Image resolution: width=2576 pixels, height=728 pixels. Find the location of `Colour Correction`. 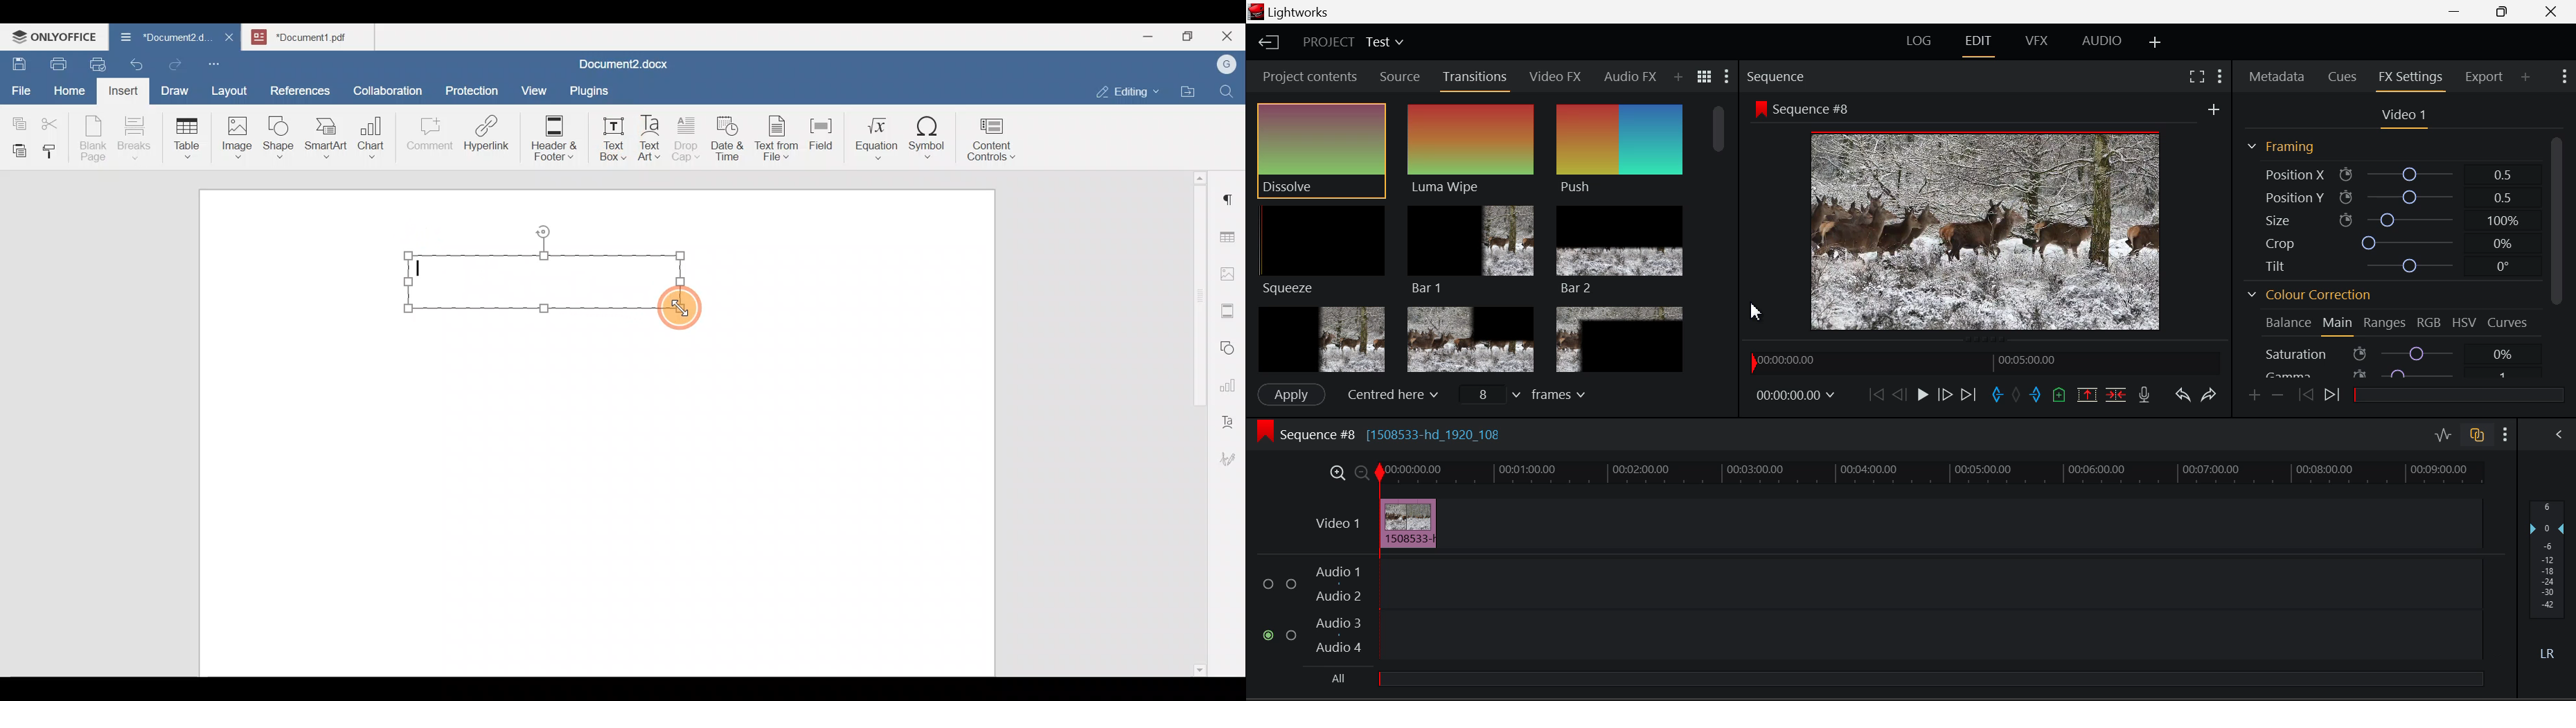

Colour Correction is located at coordinates (2307, 294).